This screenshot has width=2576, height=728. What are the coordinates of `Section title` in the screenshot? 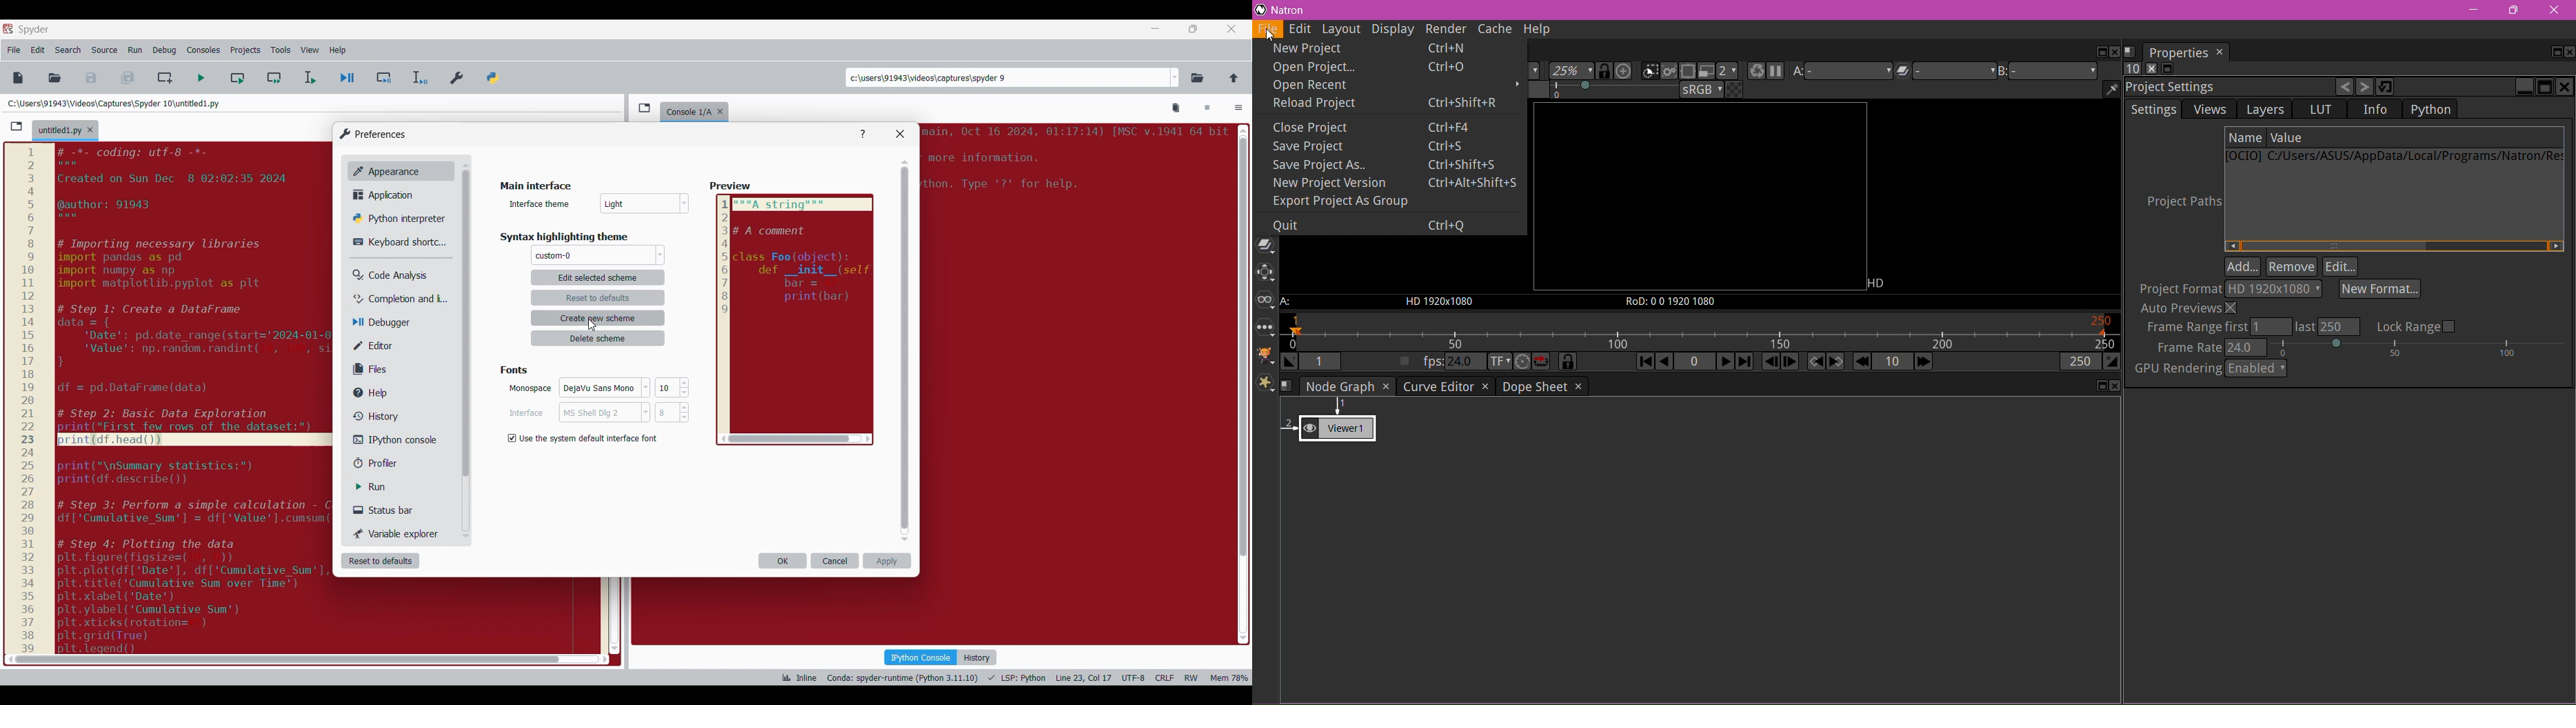 It's located at (514, 369).